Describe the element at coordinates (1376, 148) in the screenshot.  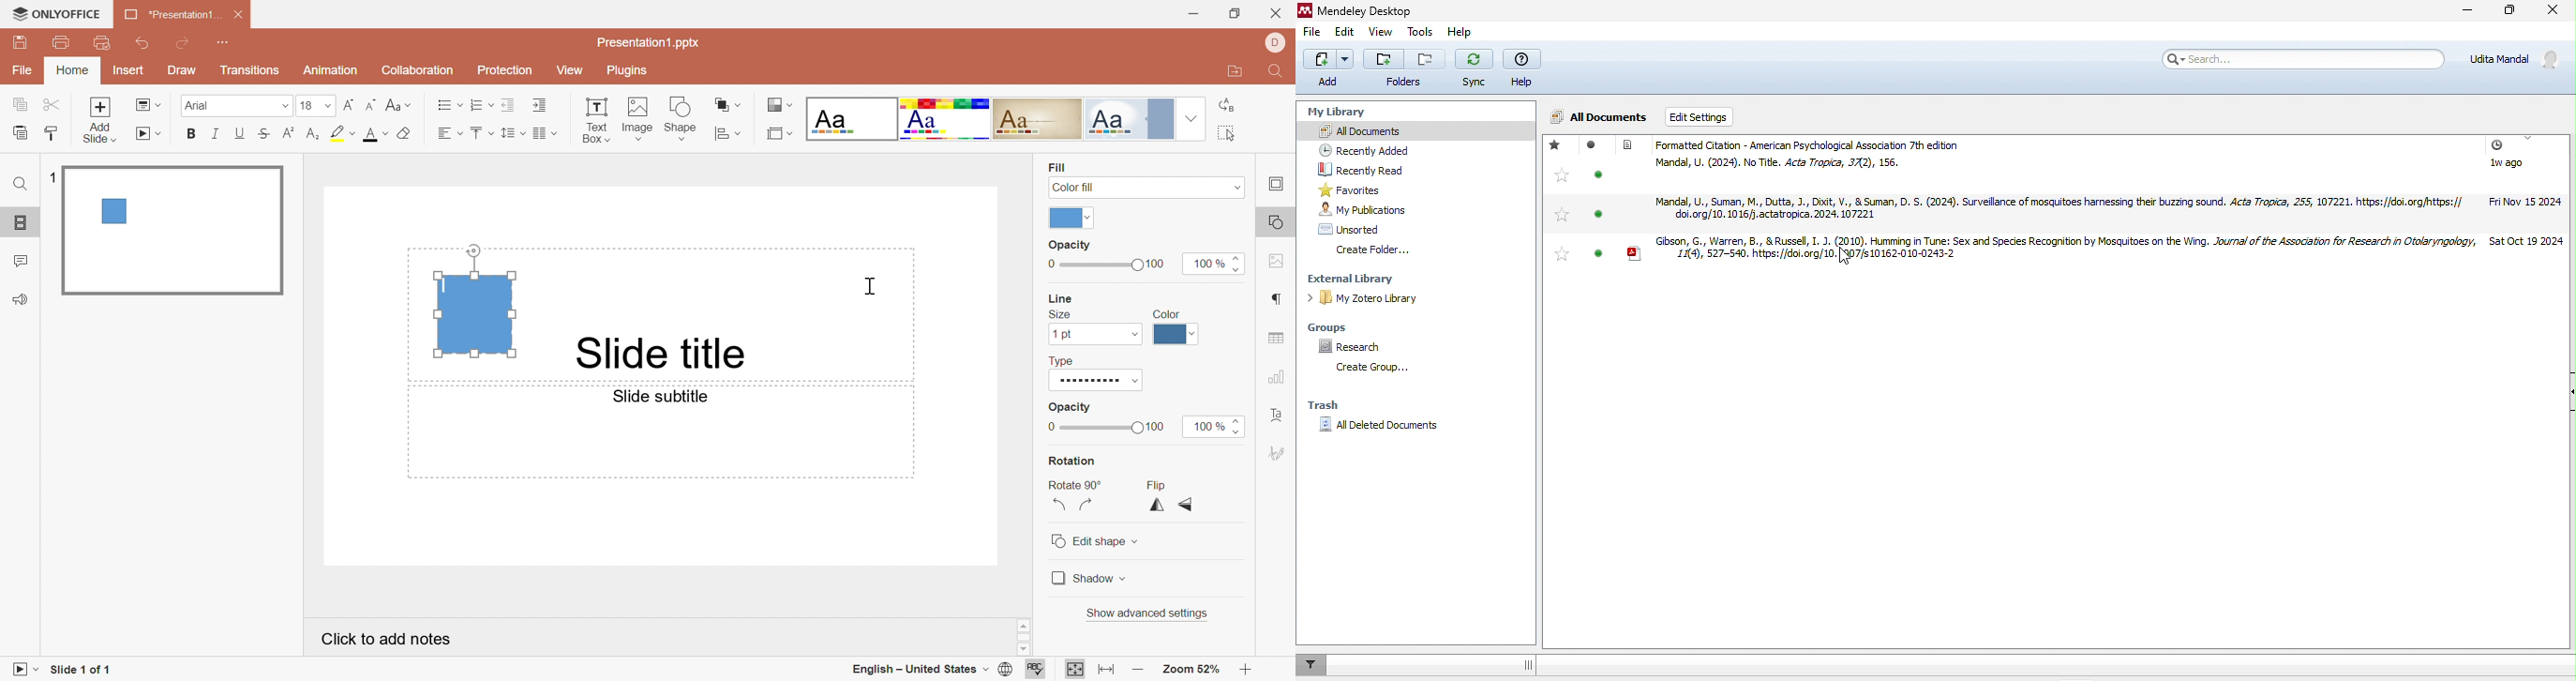
I see `recently added` at that location.